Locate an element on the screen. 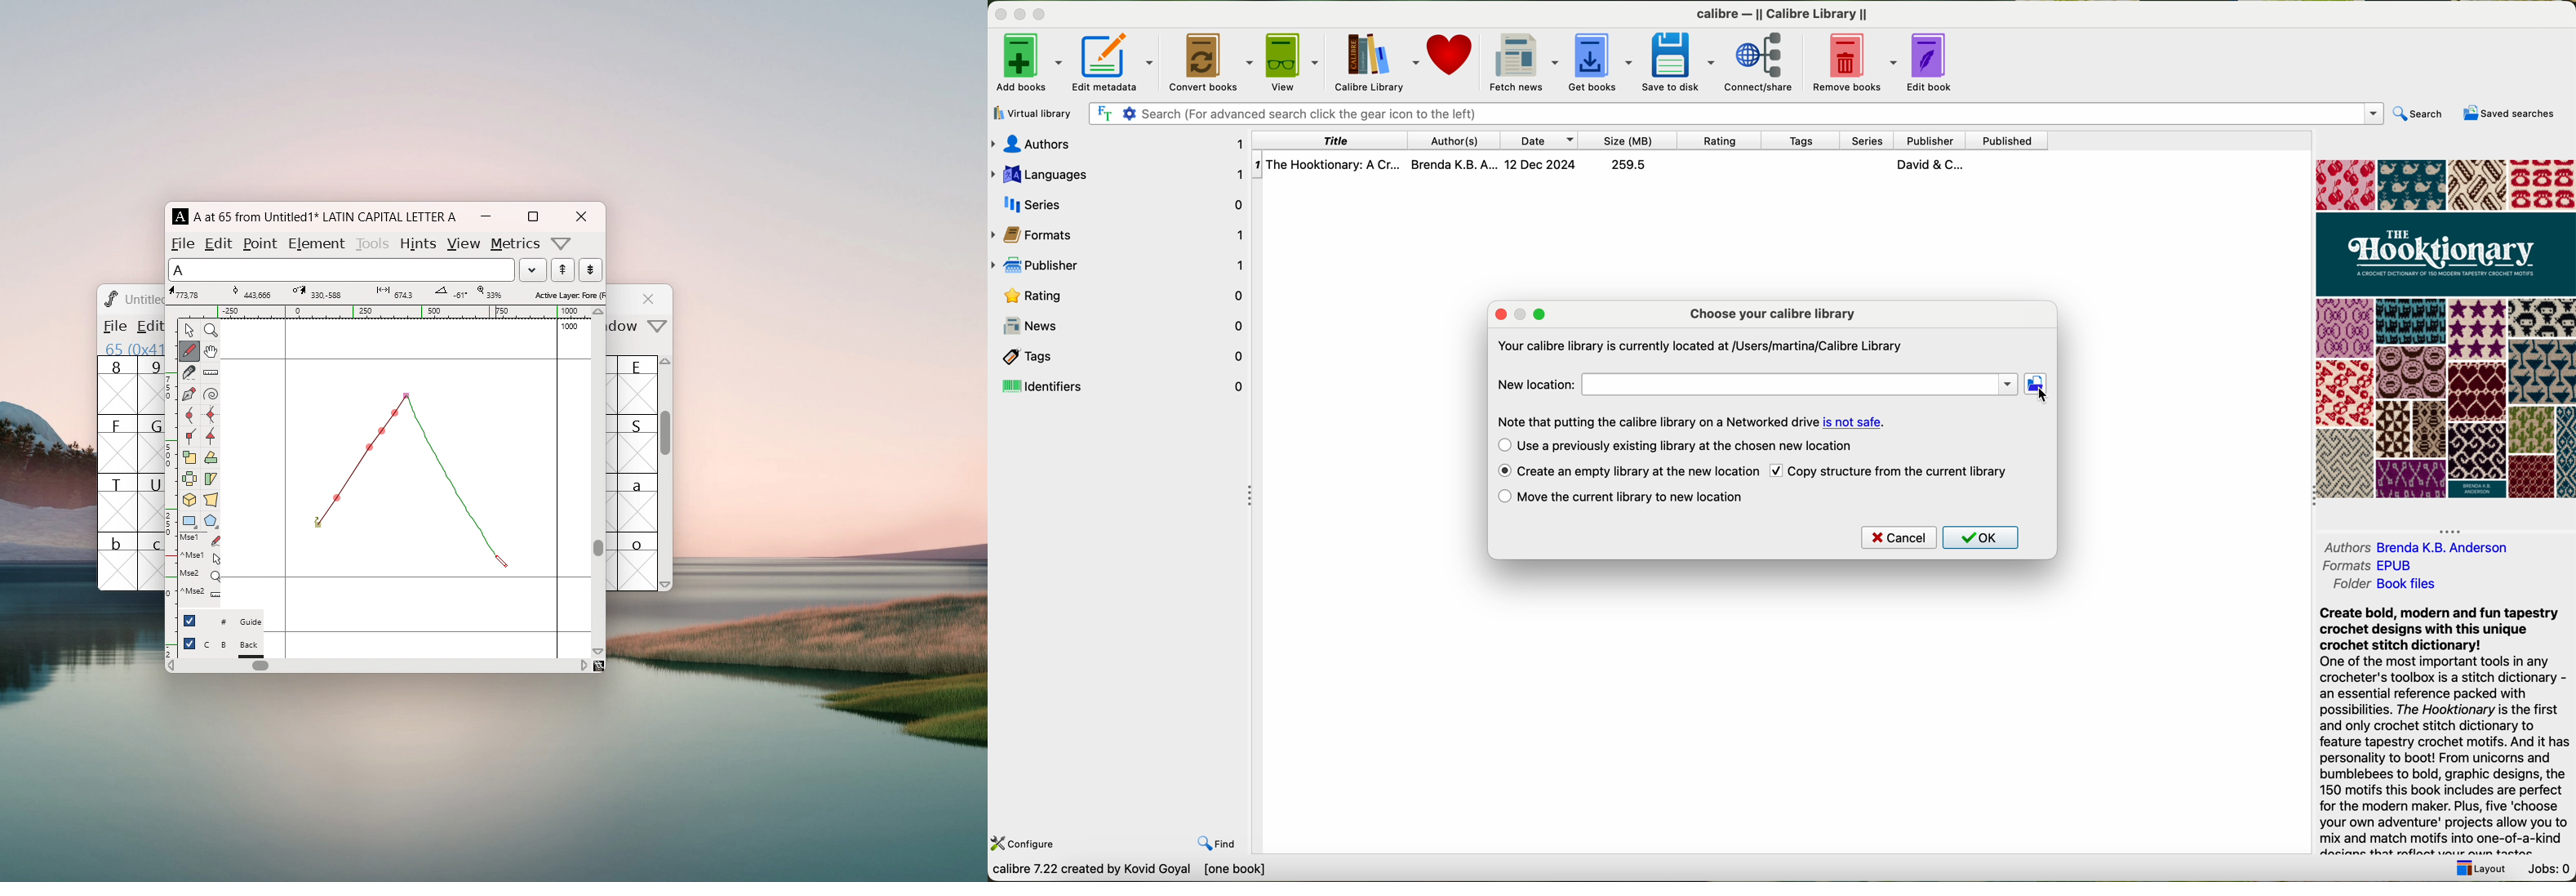 Image resolution: width=2576 pixels, height=896 pixels. copy structure from current library is located at coordinates (1900, 471).